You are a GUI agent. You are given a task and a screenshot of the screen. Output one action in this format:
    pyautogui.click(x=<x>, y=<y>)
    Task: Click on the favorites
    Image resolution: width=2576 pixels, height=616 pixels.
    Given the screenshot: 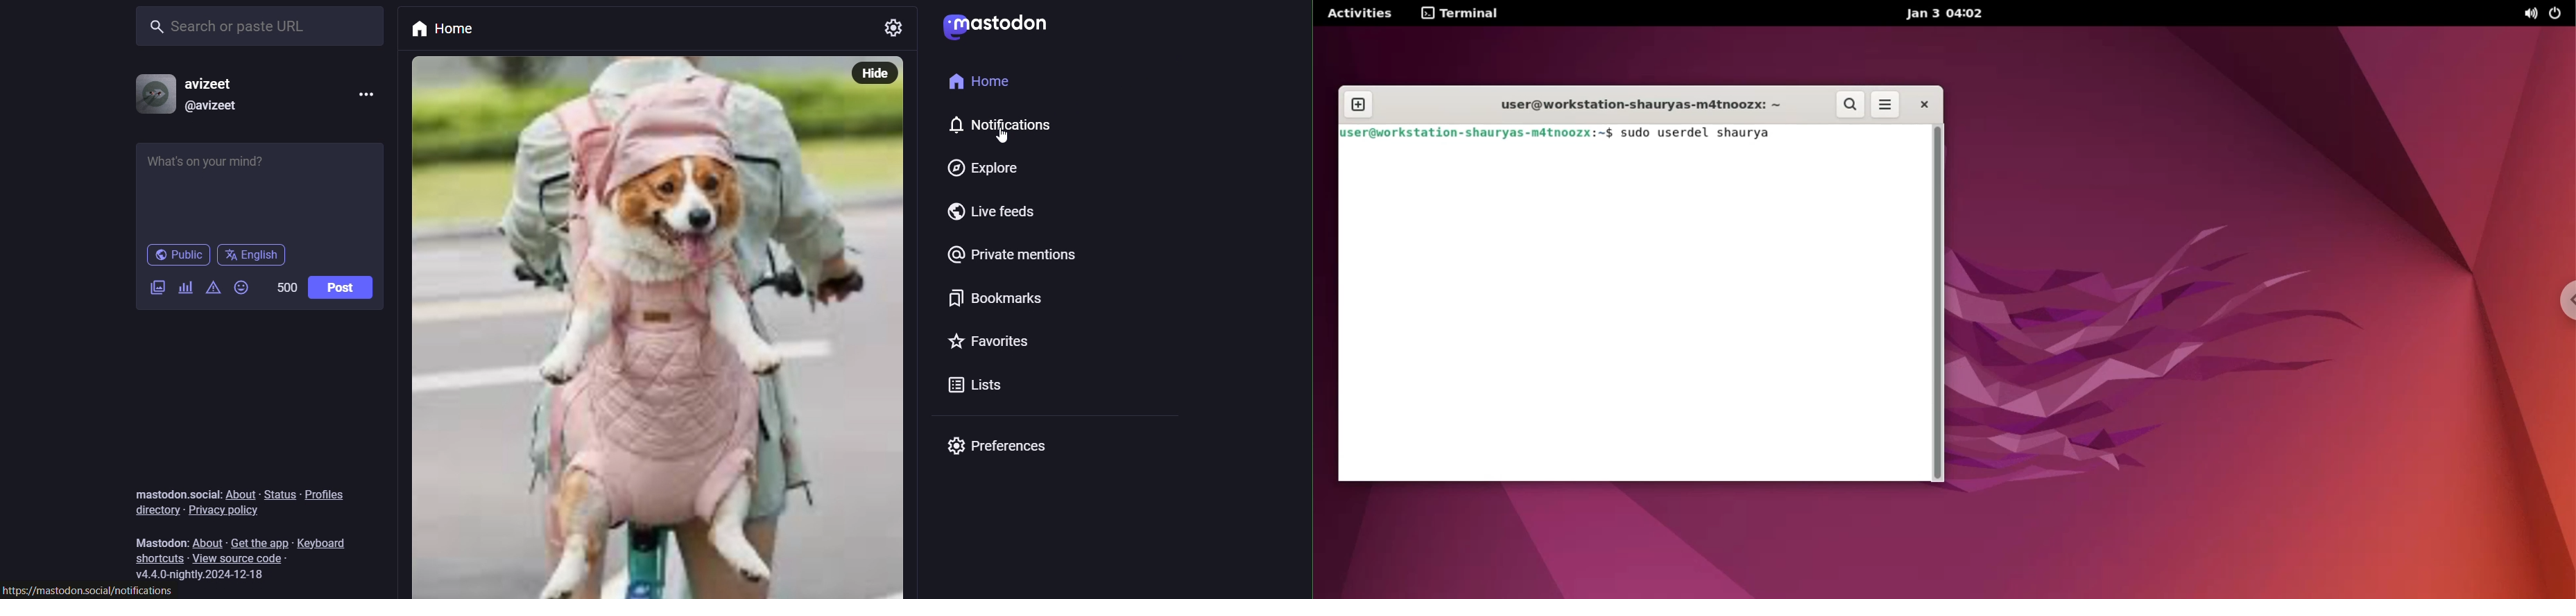 What is the action you would take?
    pyautogui.click(x=990, y=342)
    